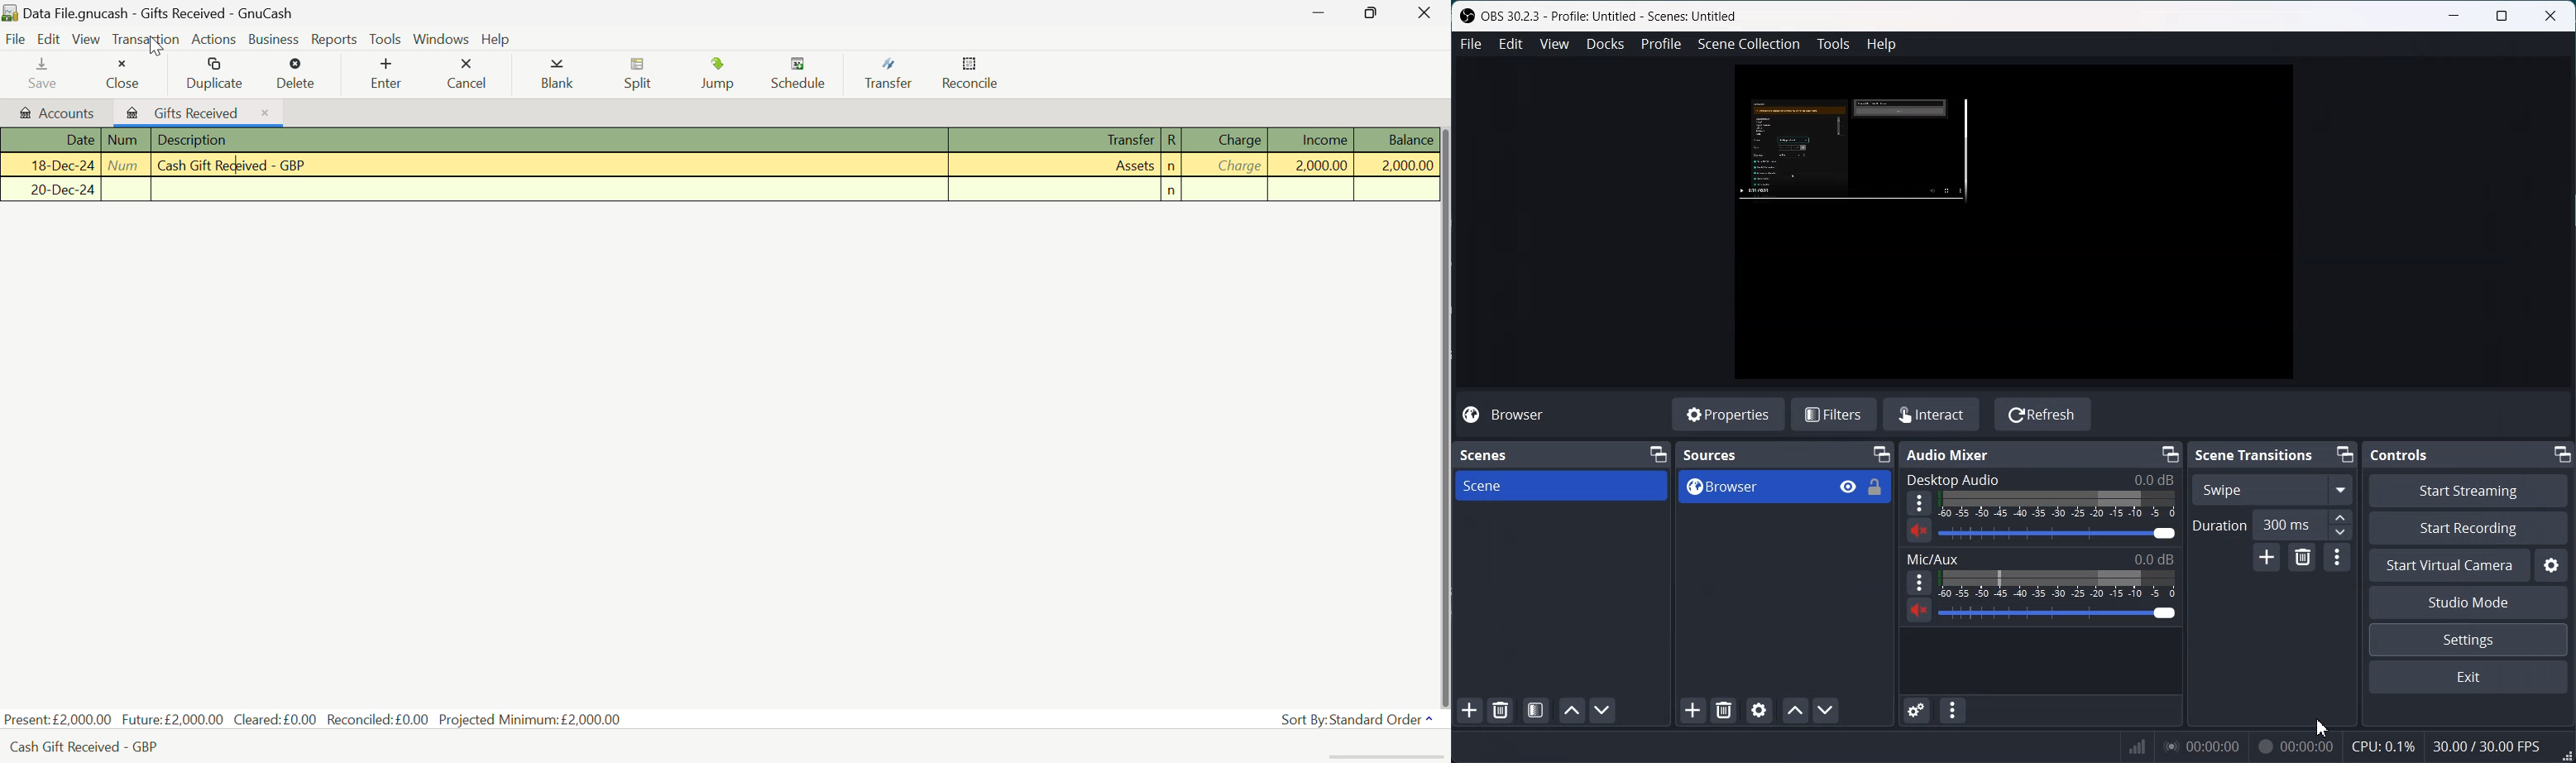 This screenshot has height=784, width=2576. I want to click on Settings, so click(2468, 641).